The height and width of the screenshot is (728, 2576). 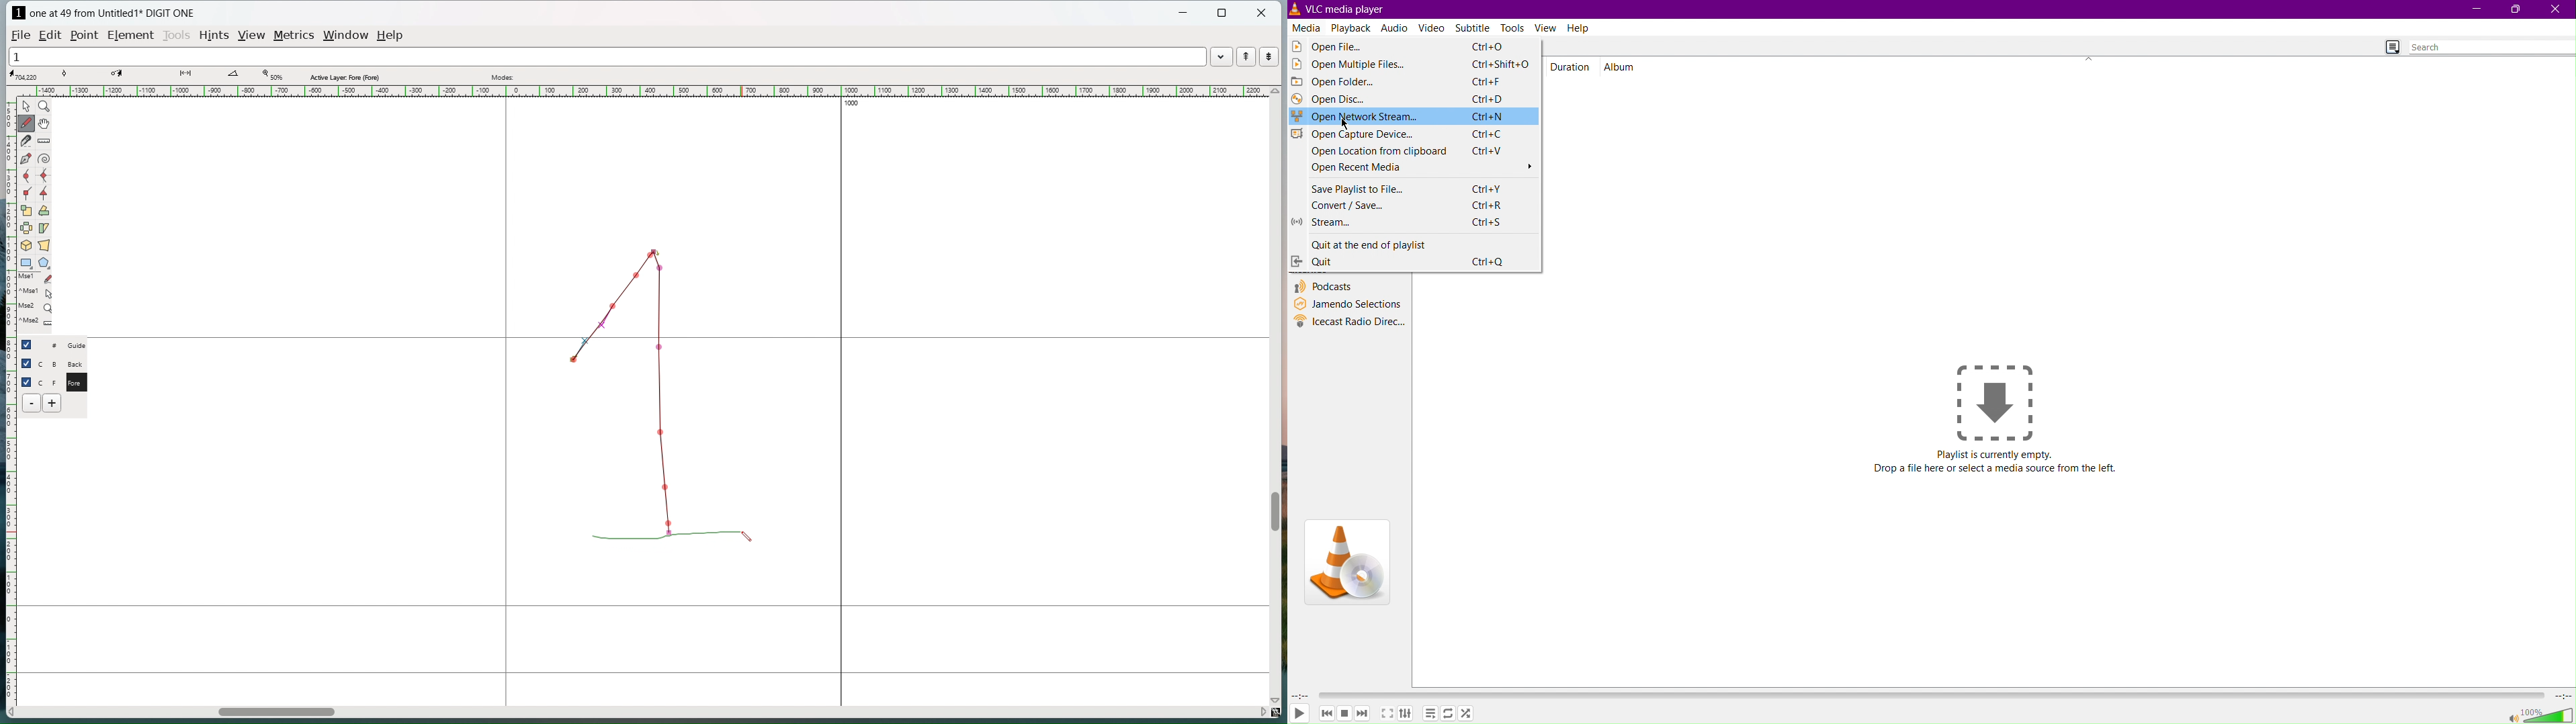 What do you see at coordinates (27, 193) in the screenshot?
I see `add a corner point` at bounding box center [27, 193].